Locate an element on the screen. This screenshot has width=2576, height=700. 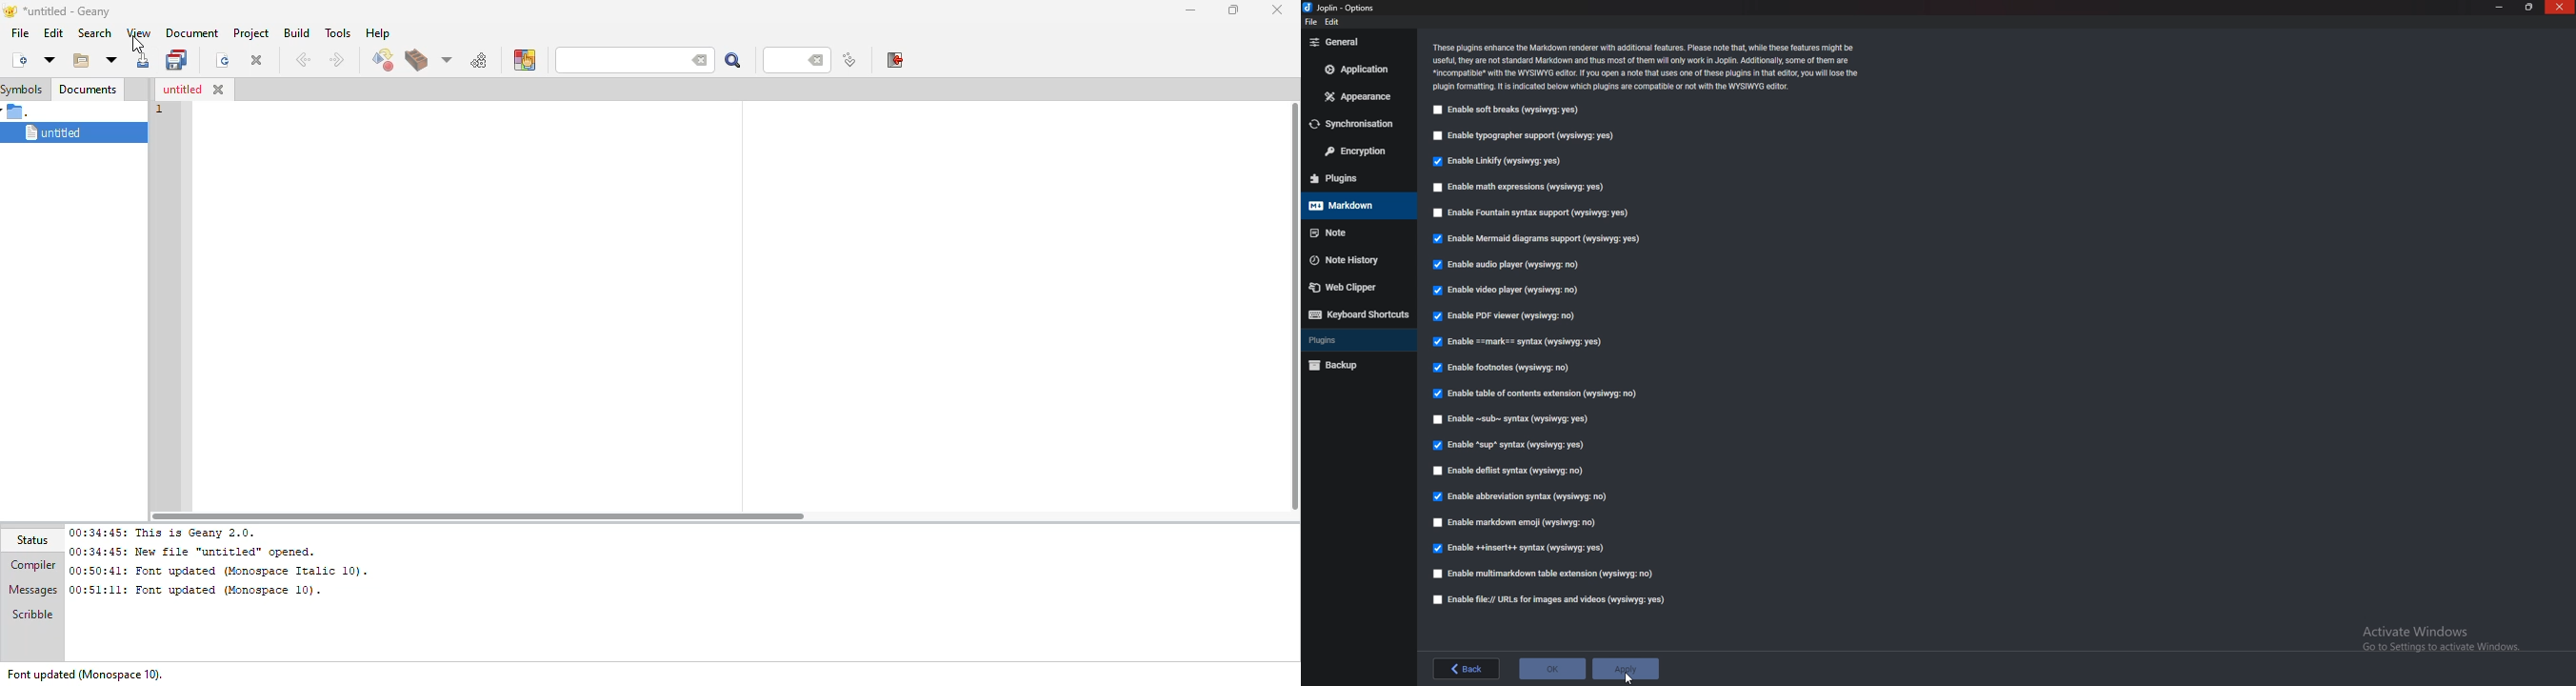
ok is located at coordinates (1553, 668).